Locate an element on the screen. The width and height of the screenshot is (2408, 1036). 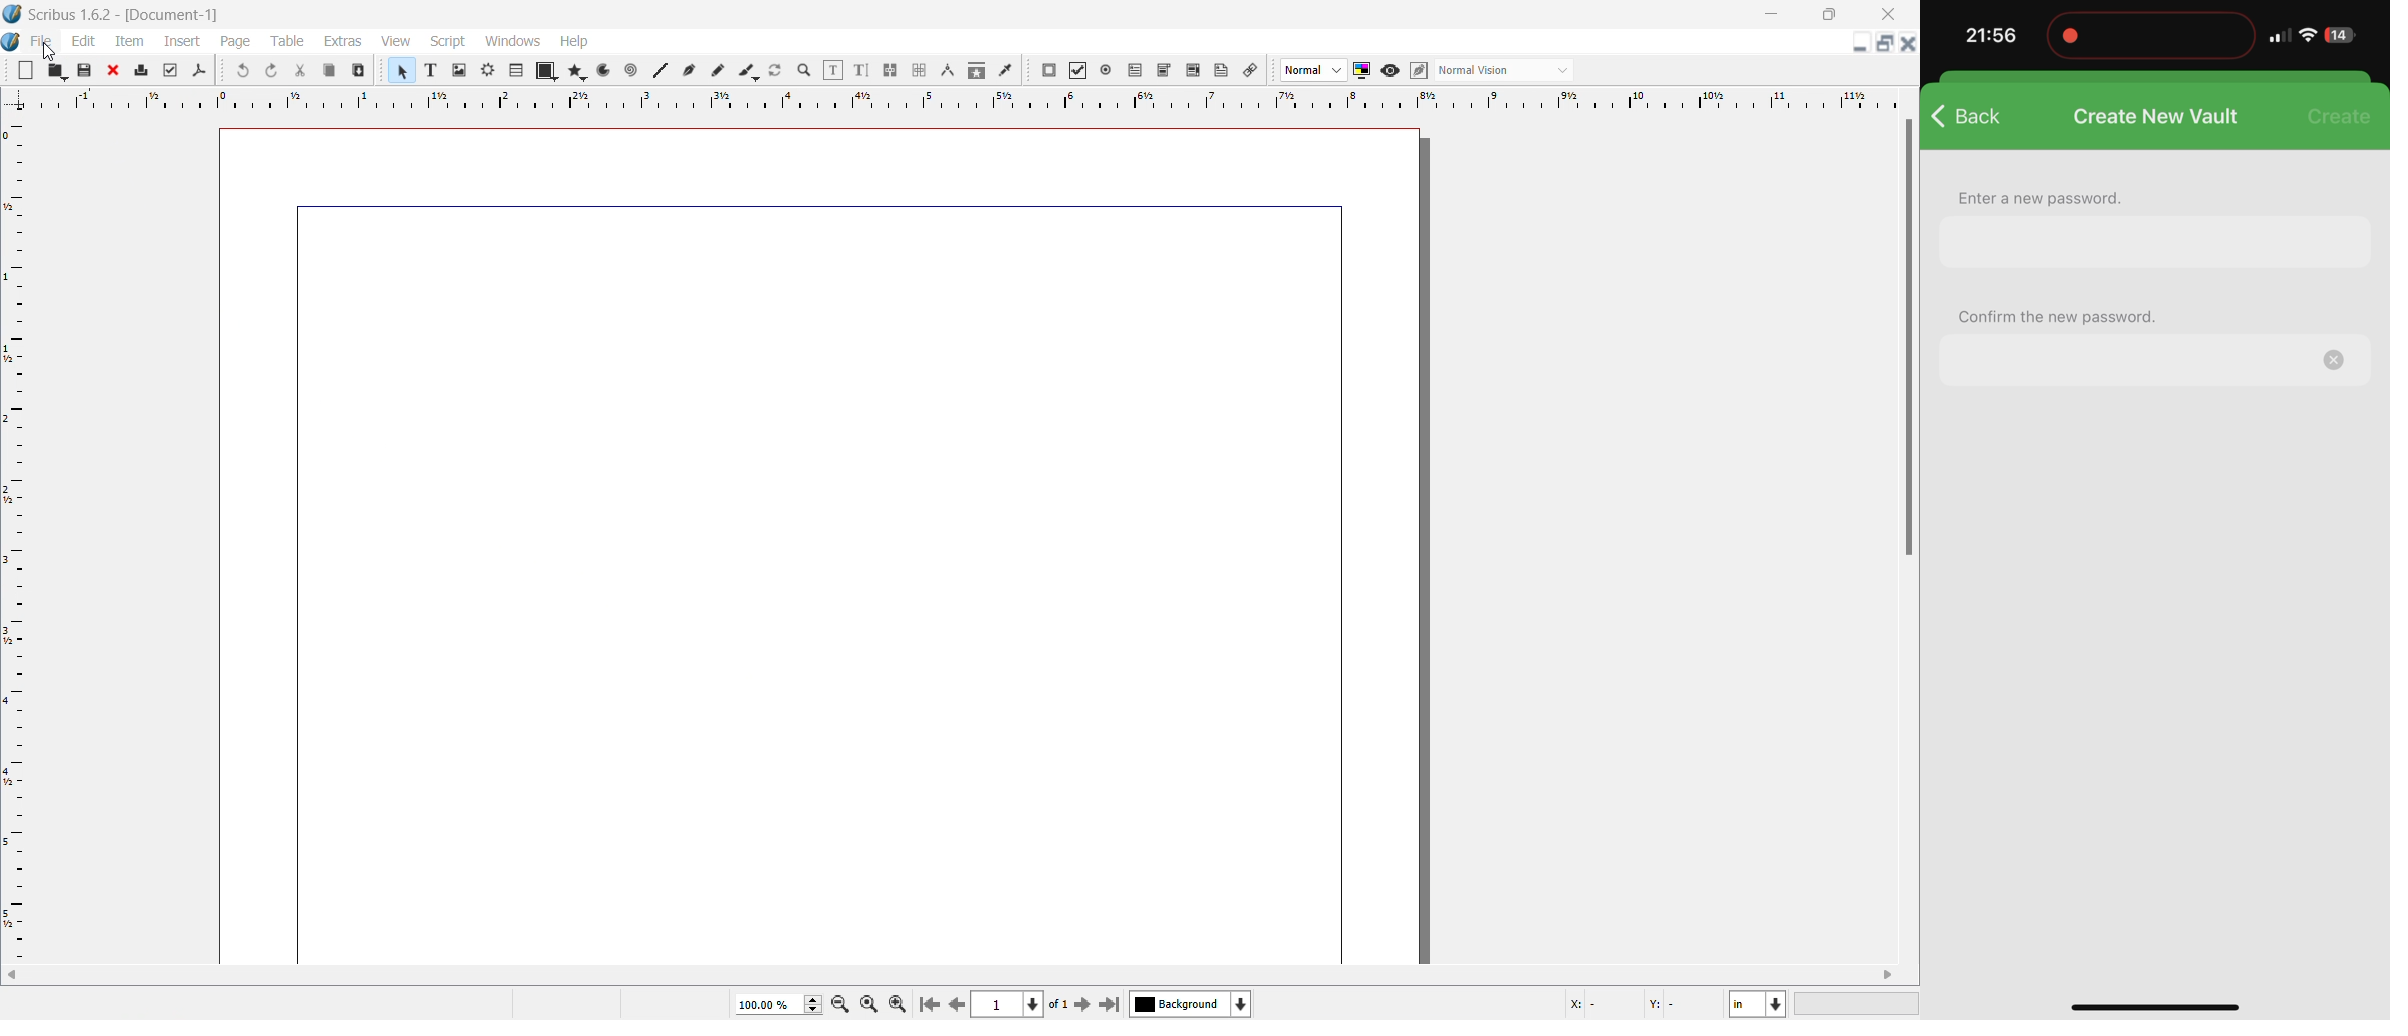
icon is located at coordinates (114, 68).